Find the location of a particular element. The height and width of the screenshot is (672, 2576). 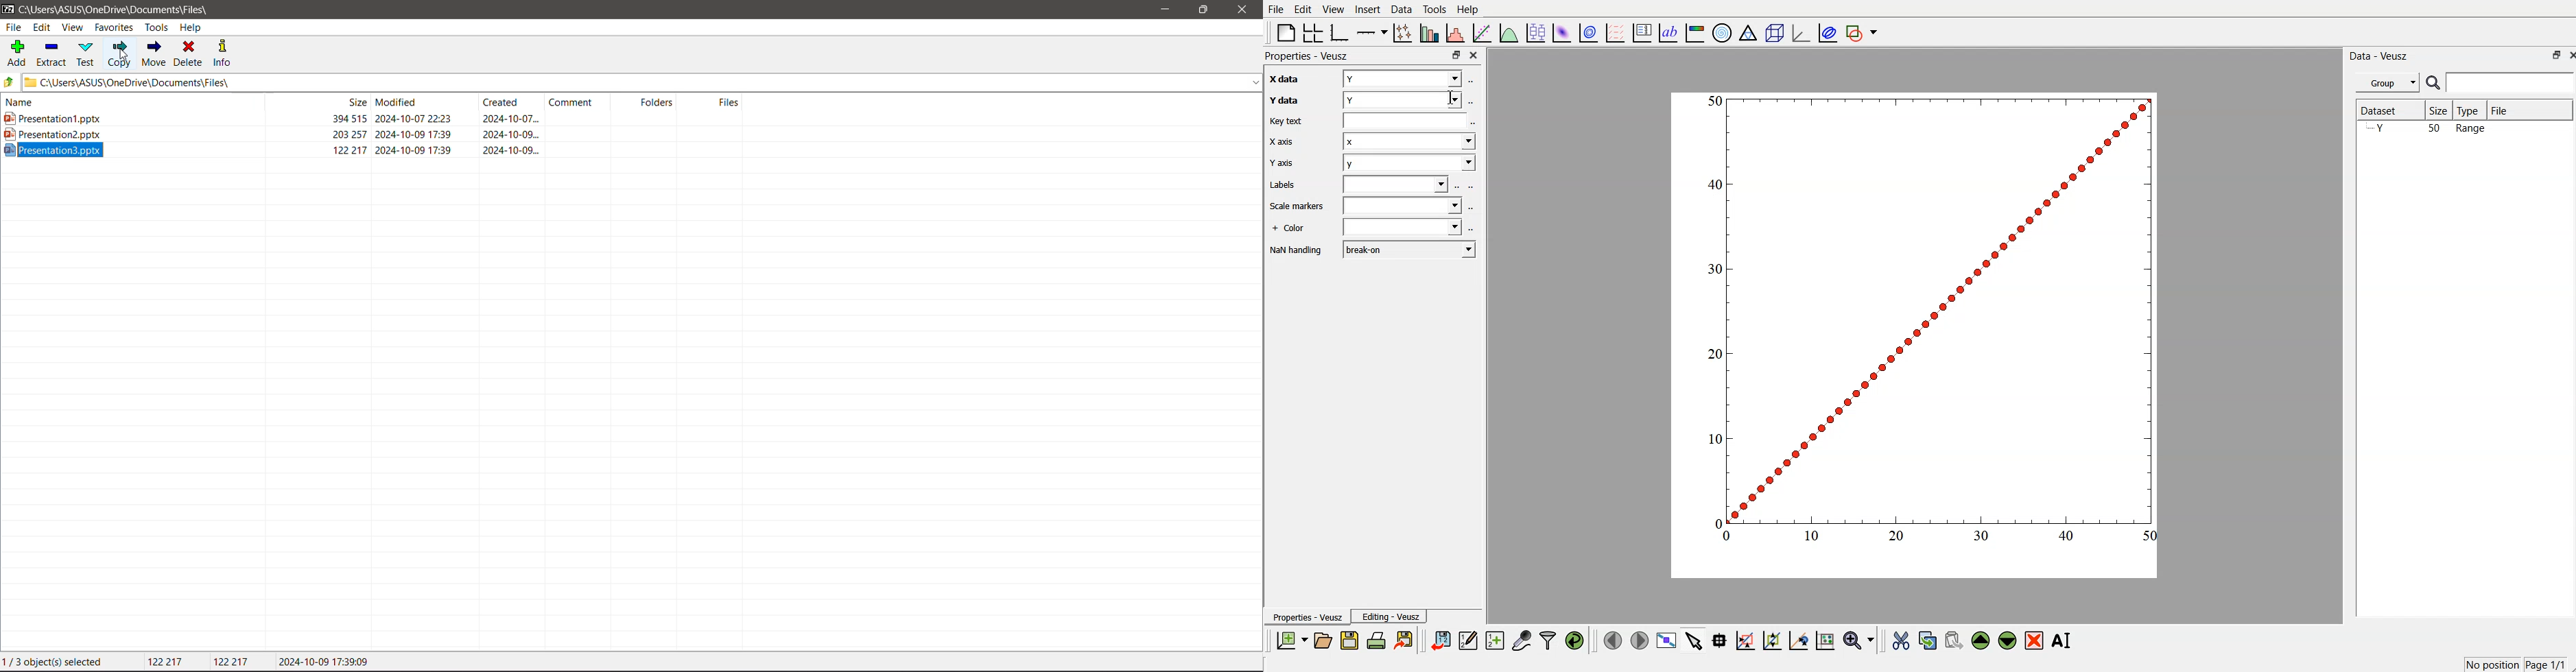

View is located at coordinates (1334, 9).